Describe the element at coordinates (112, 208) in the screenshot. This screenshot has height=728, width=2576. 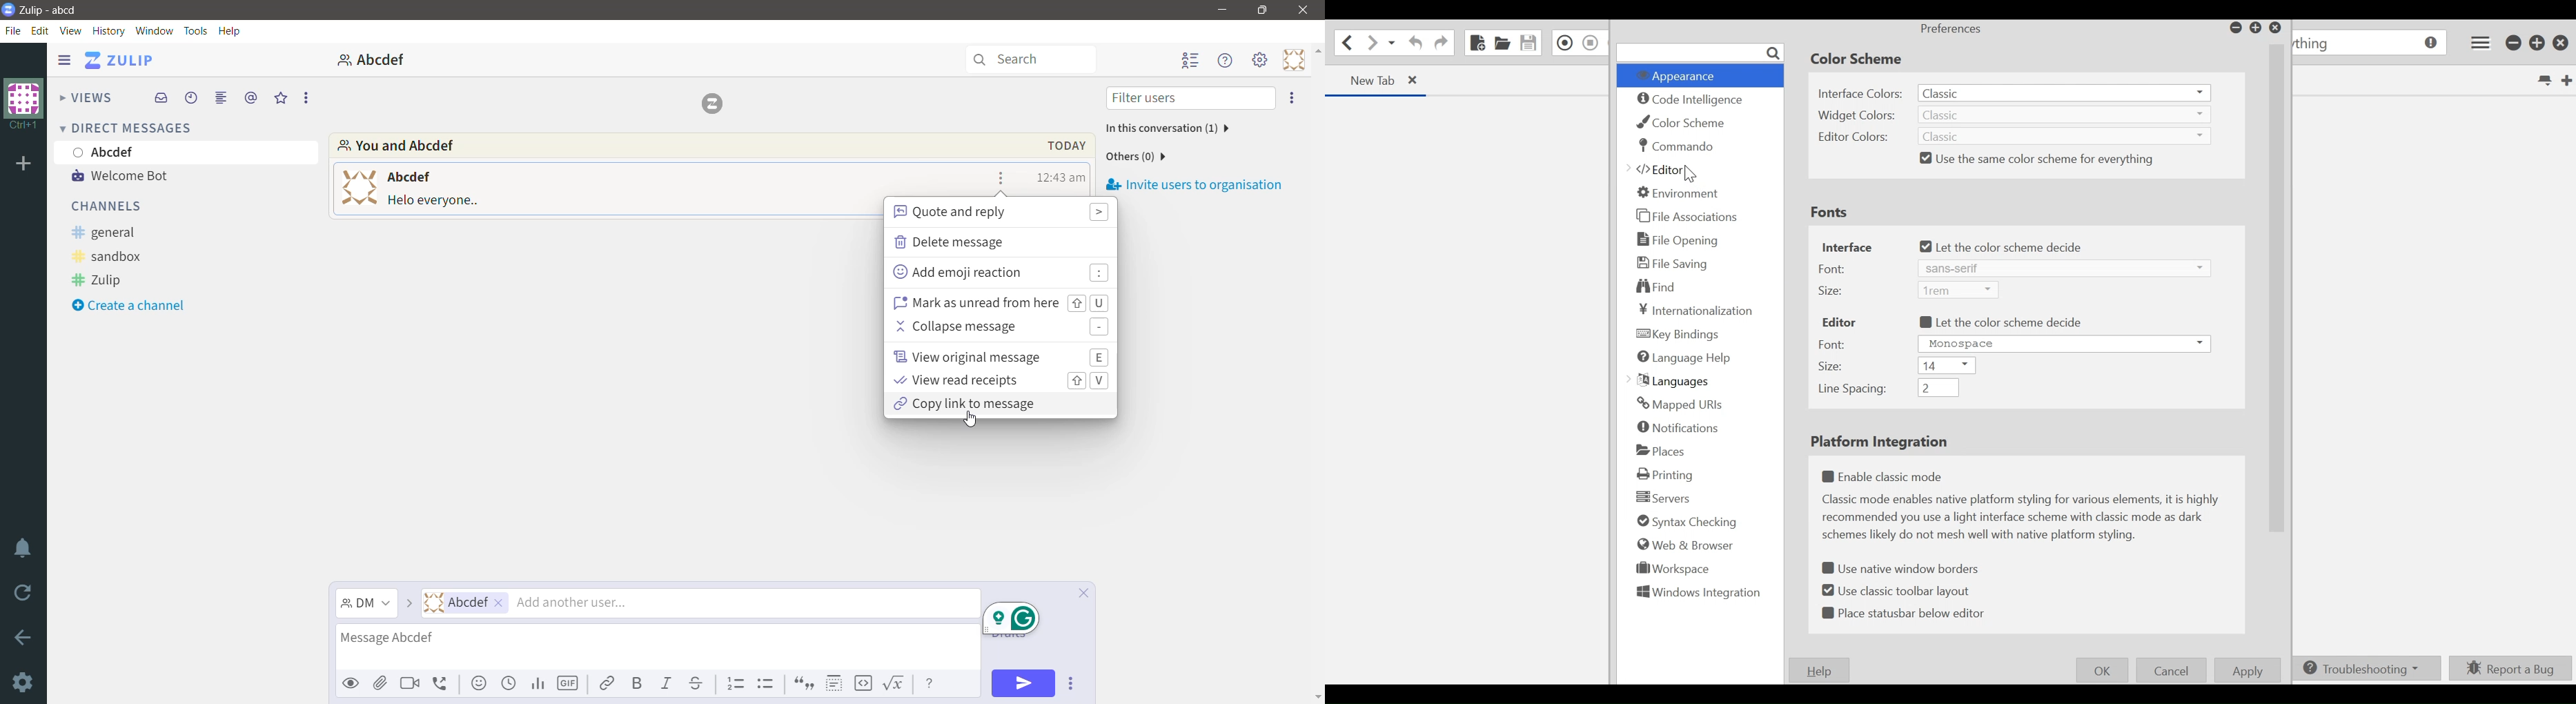
I see `Channels` at that location.